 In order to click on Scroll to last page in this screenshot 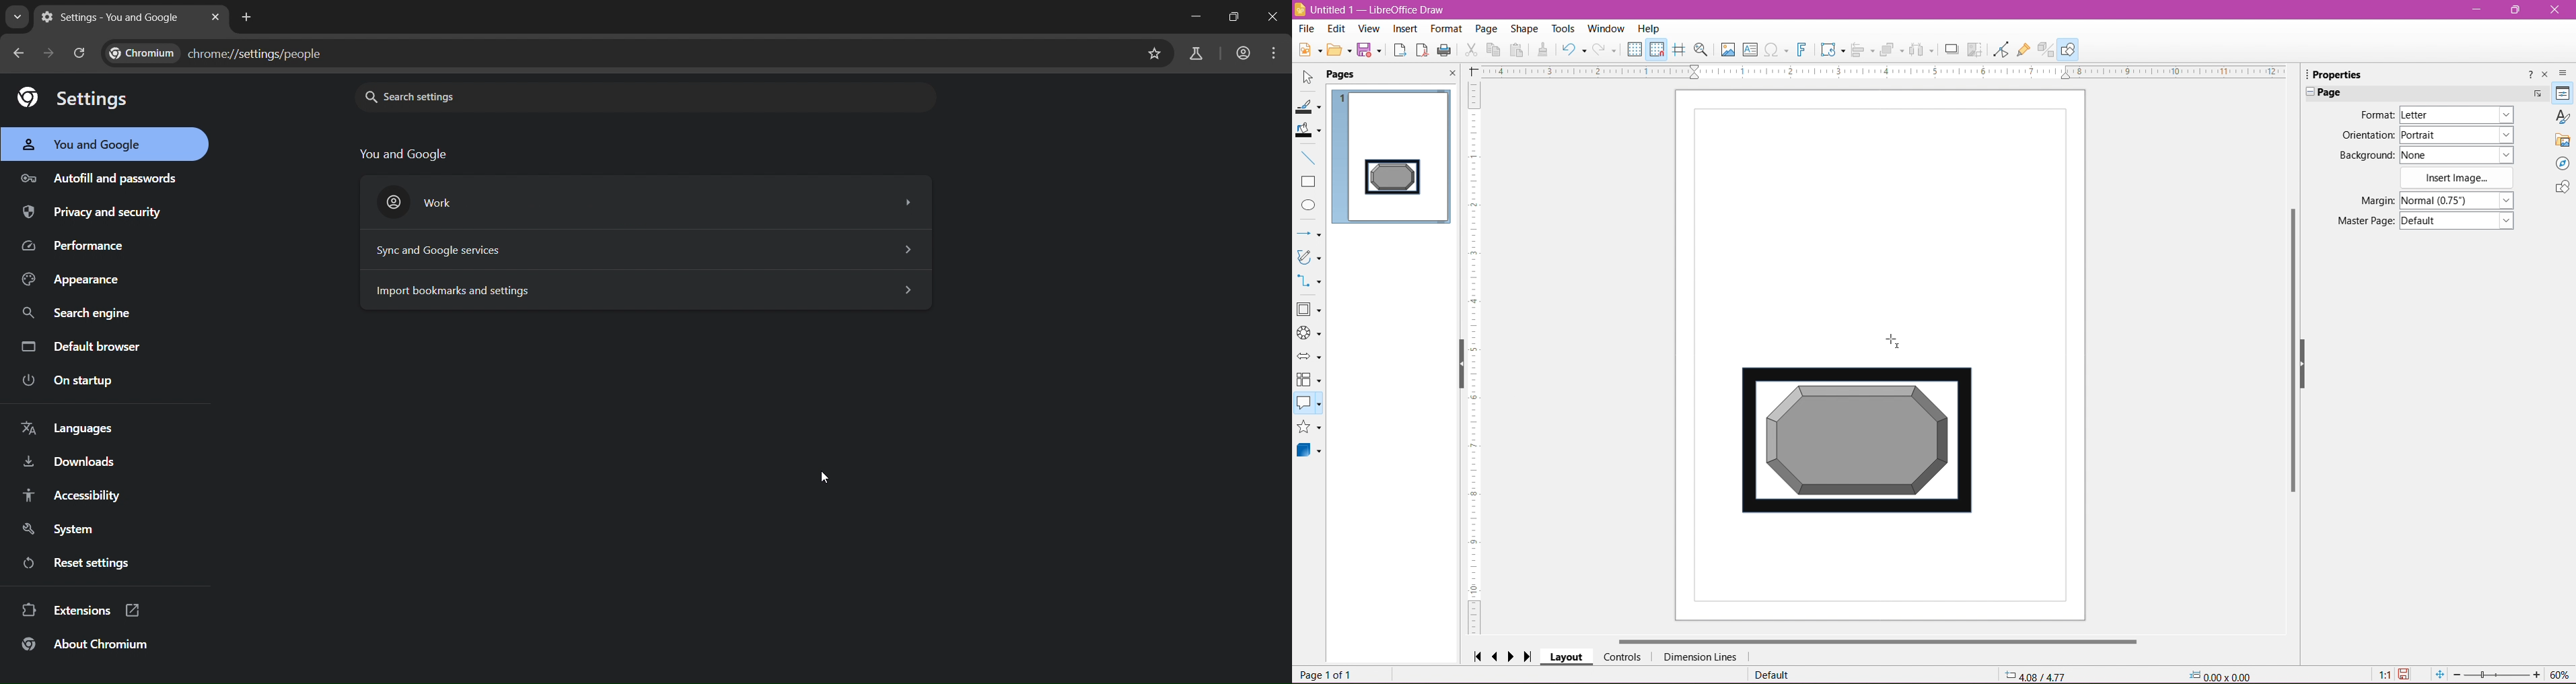, I will do `click(1532, 655)`.